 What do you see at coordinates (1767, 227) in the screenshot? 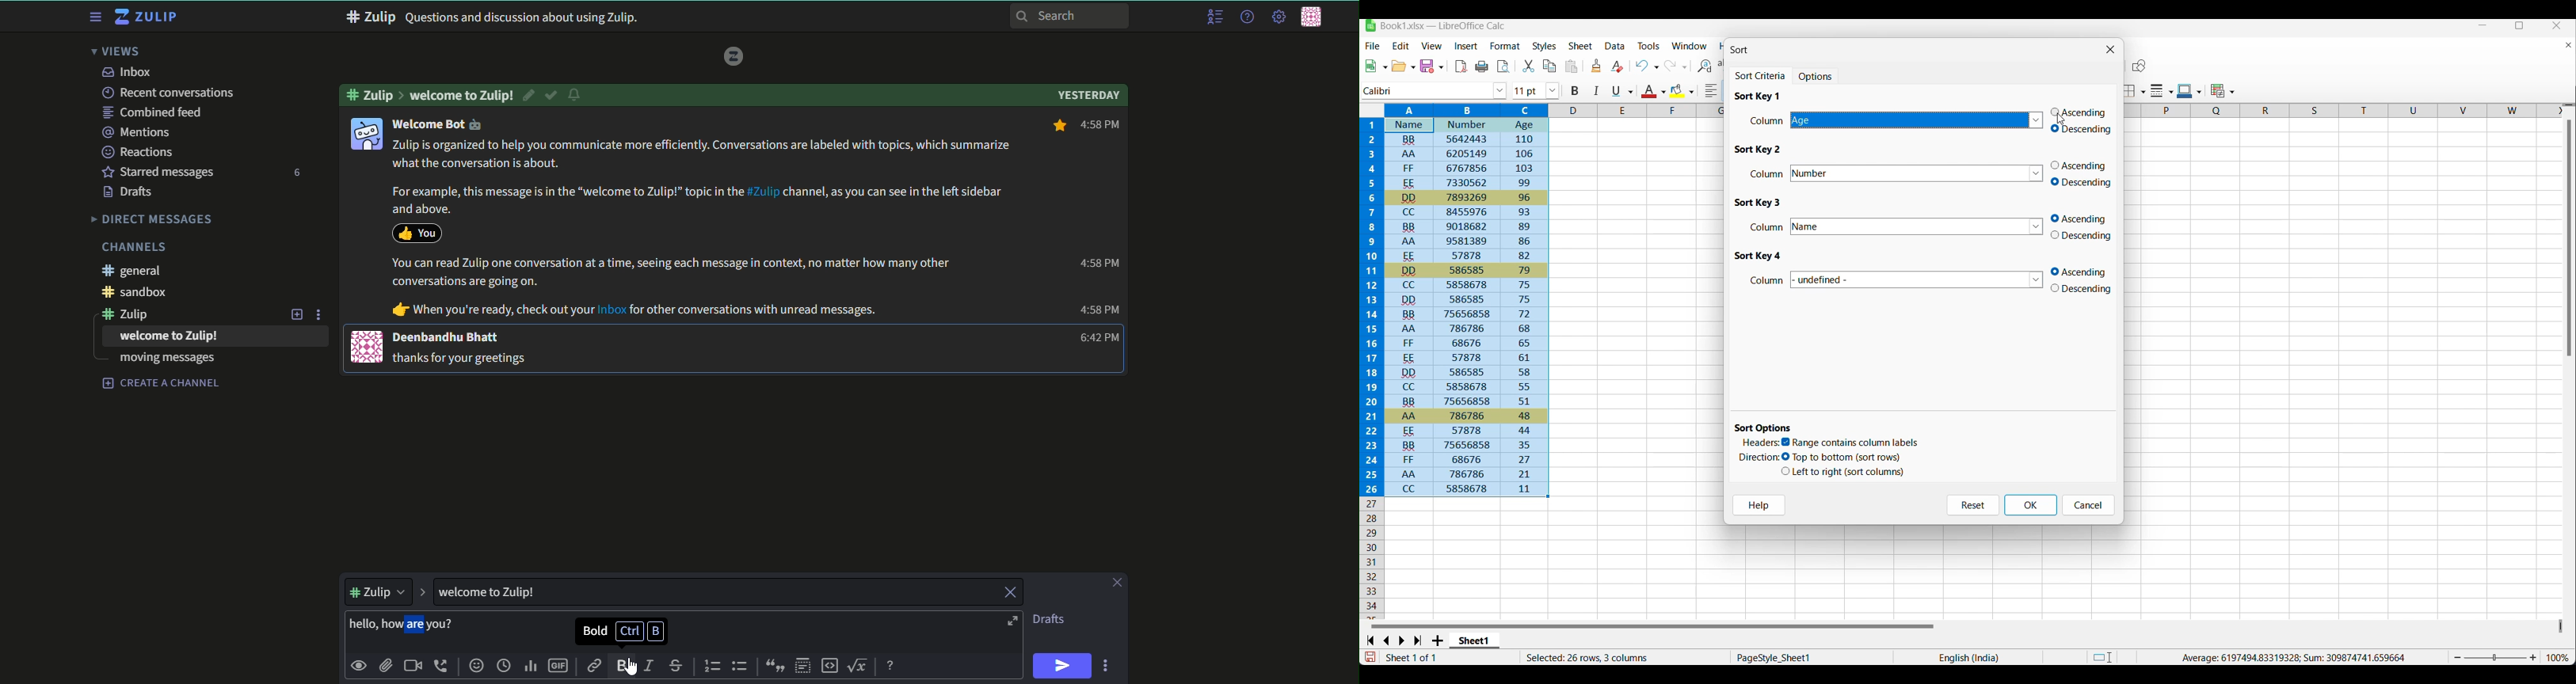
I see `Indicates sort by column` at bounding box center [1767, 227].